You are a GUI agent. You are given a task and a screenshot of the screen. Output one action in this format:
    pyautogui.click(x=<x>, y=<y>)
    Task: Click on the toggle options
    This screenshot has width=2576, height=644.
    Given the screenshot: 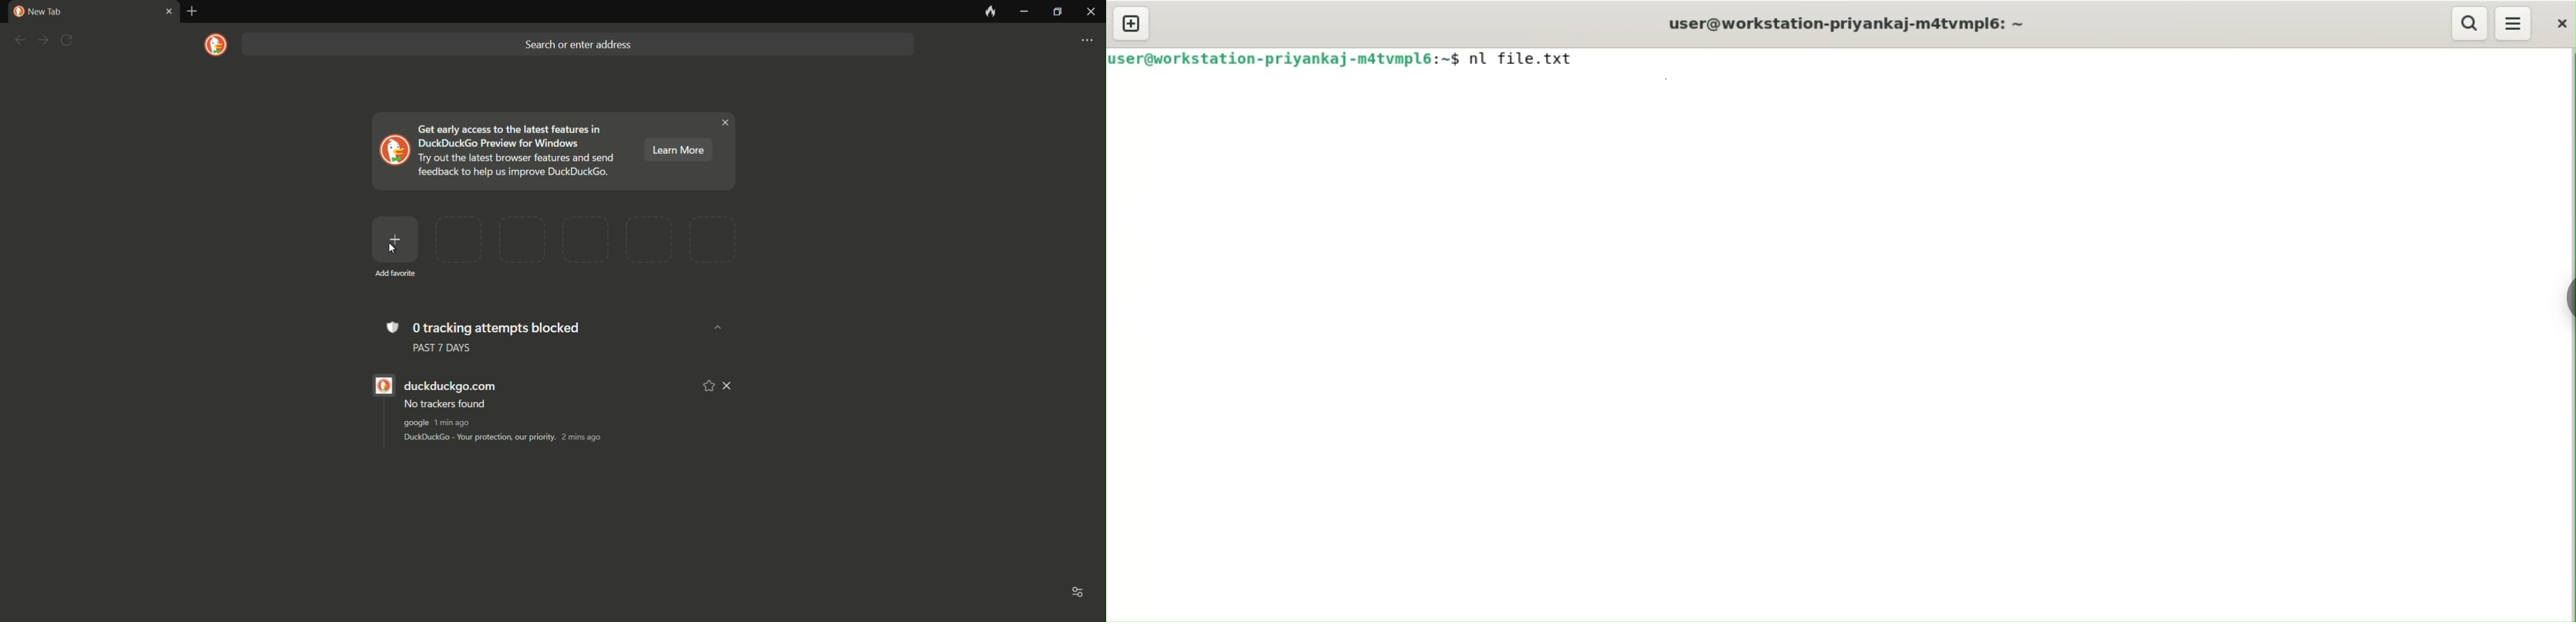 What is the action you would take?
    pyautogui.click(x=1078, y=594)
    